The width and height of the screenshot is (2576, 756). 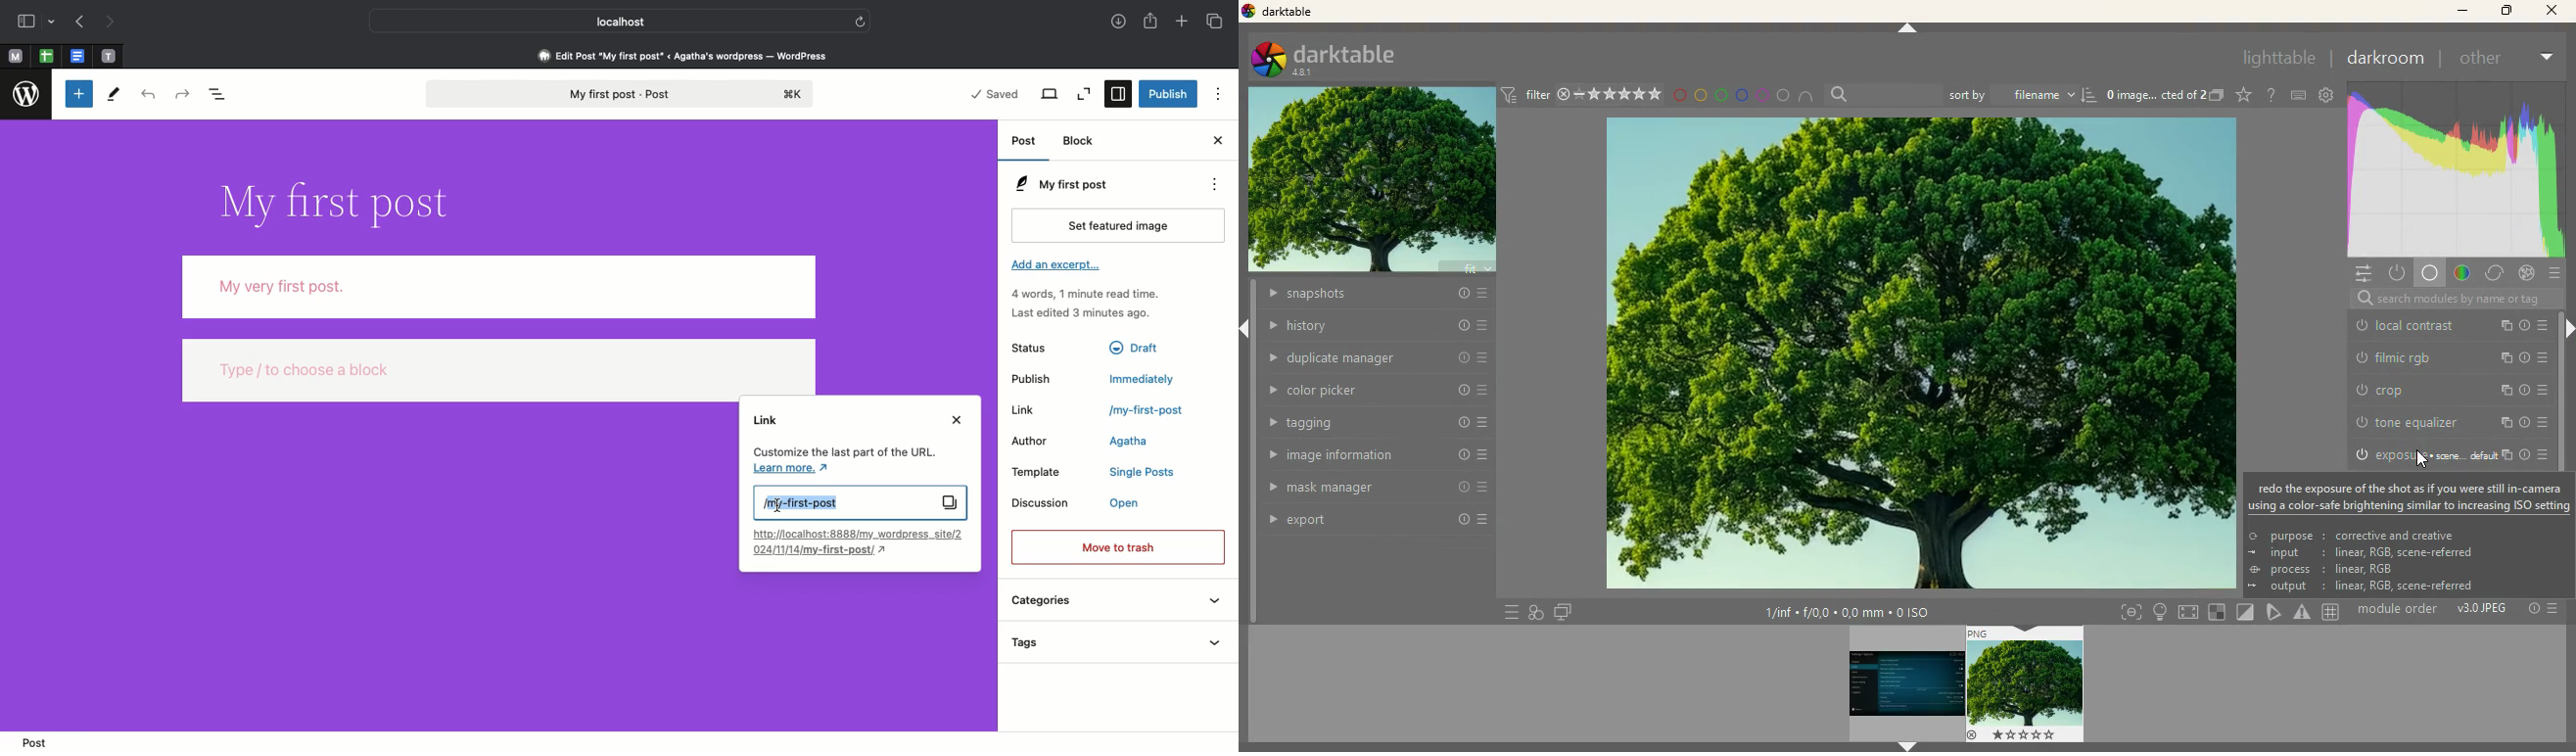 What do you see at coordinates (1741, 94) in the screenshot?
I see `blue circle` at bounding box center [1741, 94].